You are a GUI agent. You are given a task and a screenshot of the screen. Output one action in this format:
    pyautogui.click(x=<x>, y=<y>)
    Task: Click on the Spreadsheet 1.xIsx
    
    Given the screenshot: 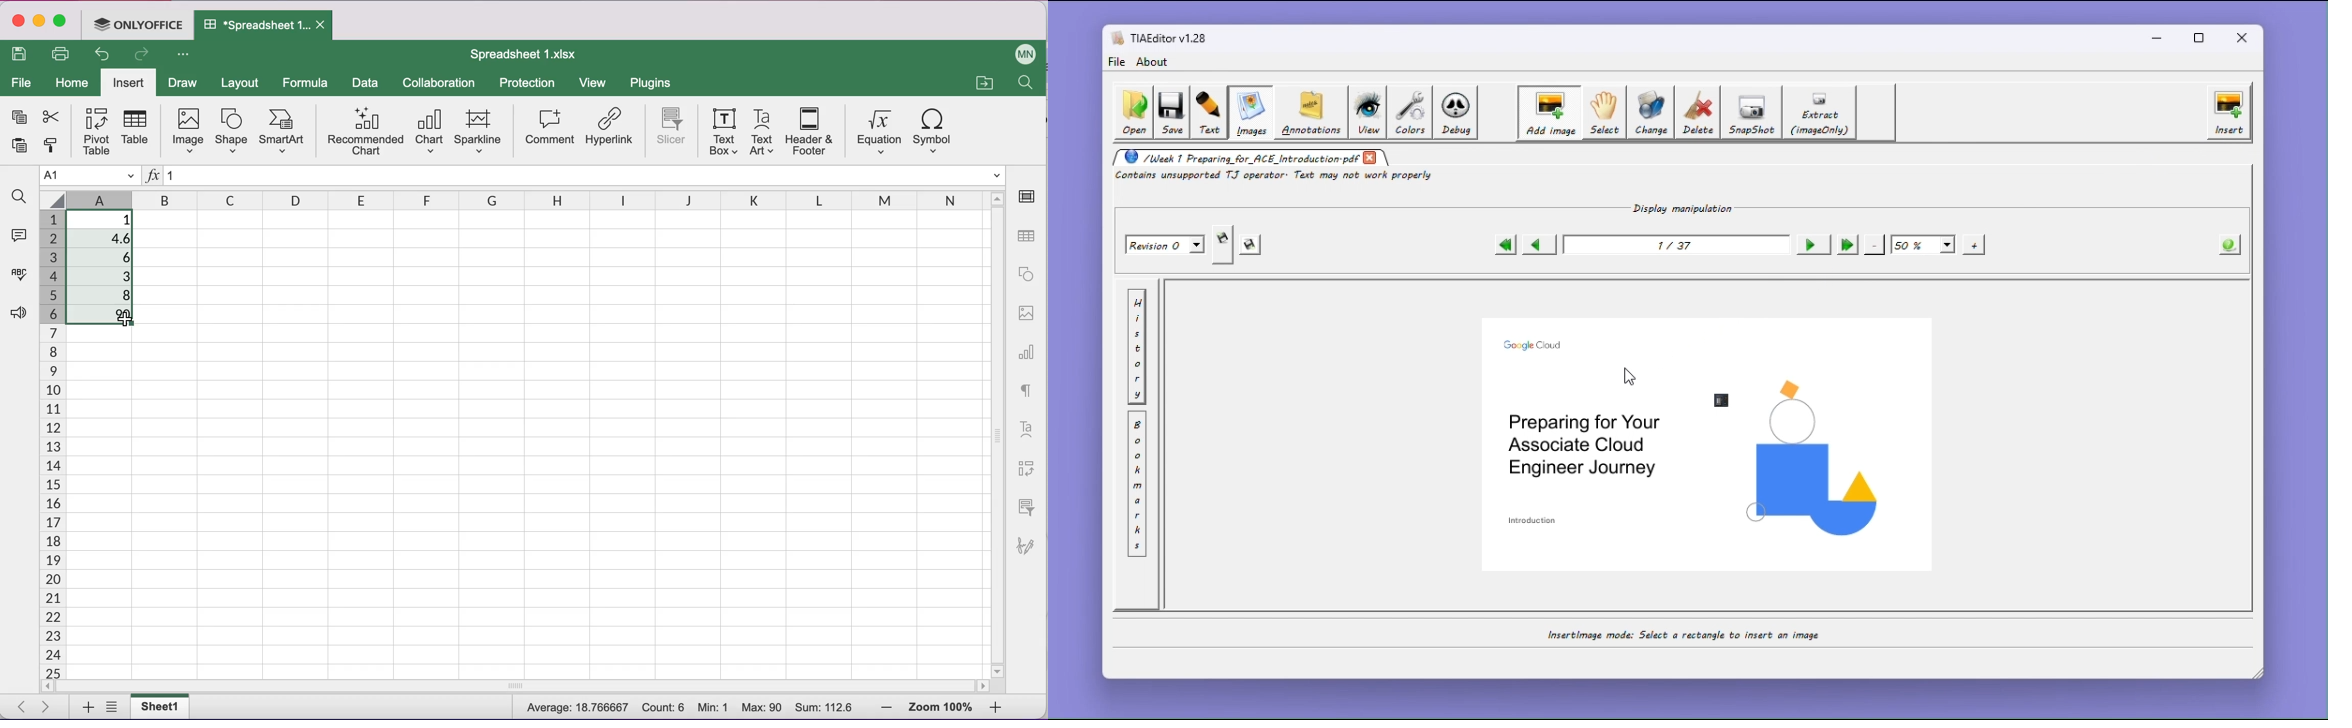 What is the action you would take?
    pyautogui.click(x=523, y=53)
    